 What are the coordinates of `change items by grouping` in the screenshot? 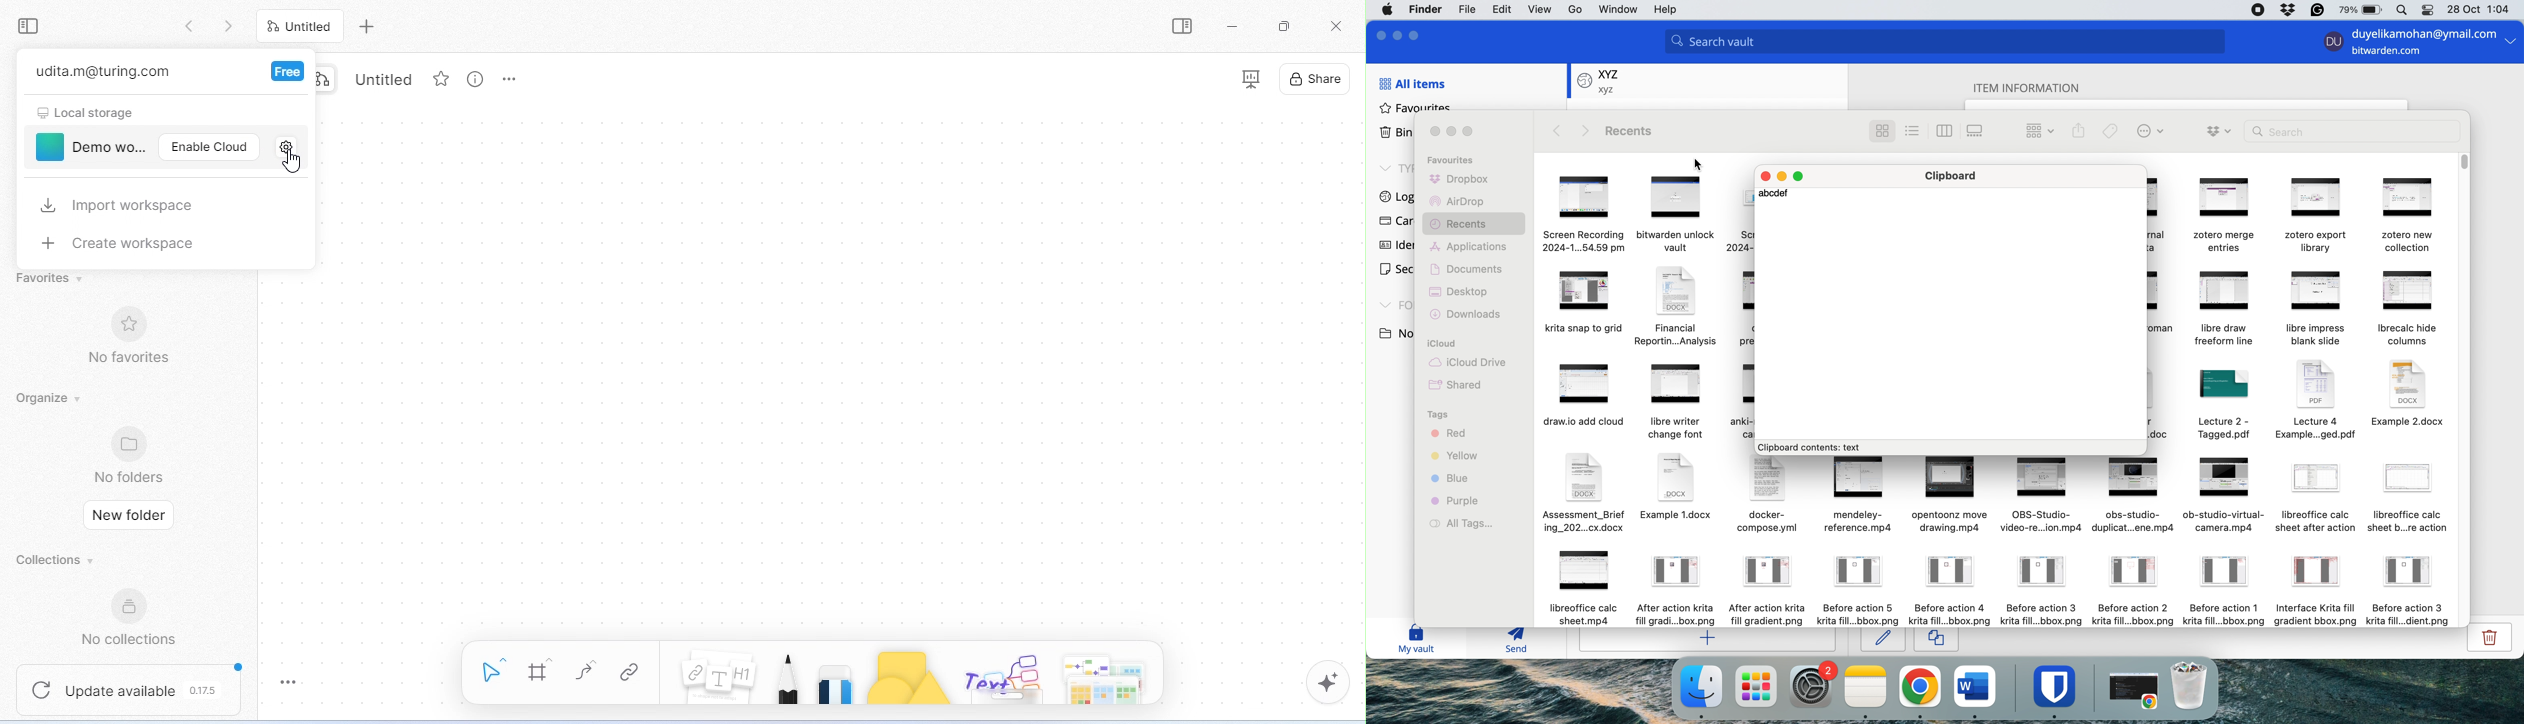 It's located at (2035, 130).